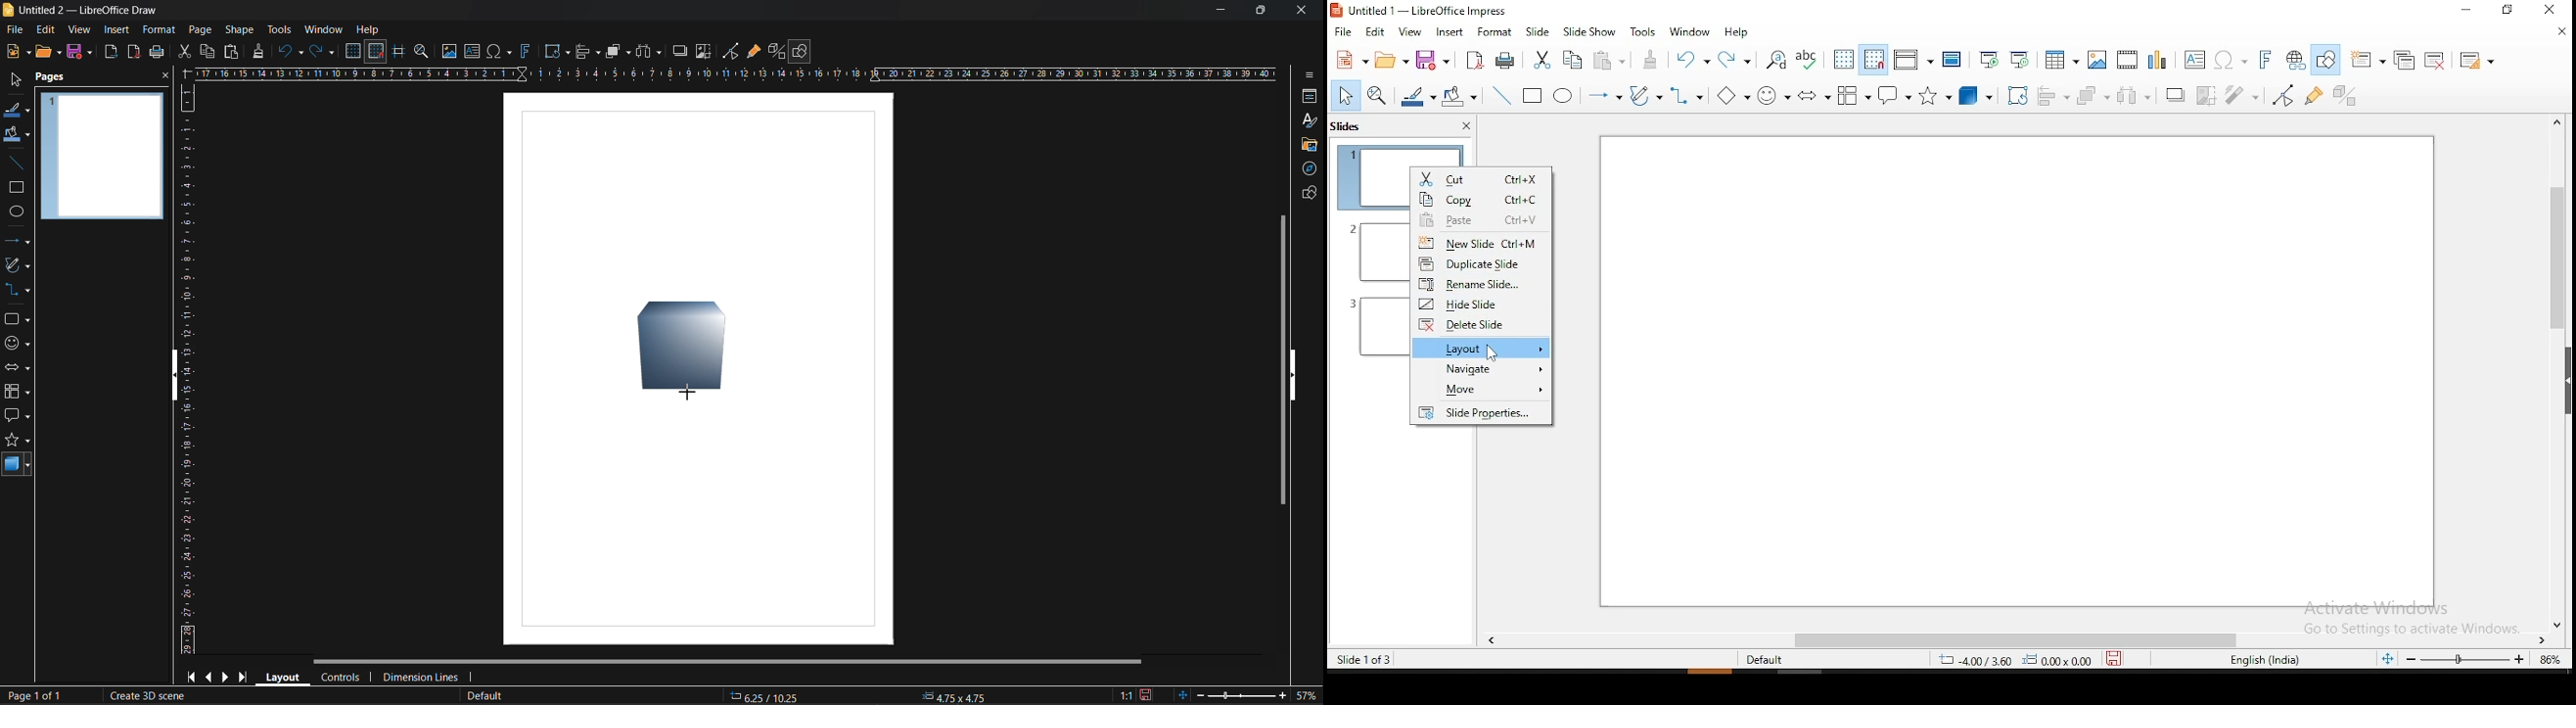  Describe the element at coordinates (1644, 96) in the screenshot. I see `curves and polygons` at that location.